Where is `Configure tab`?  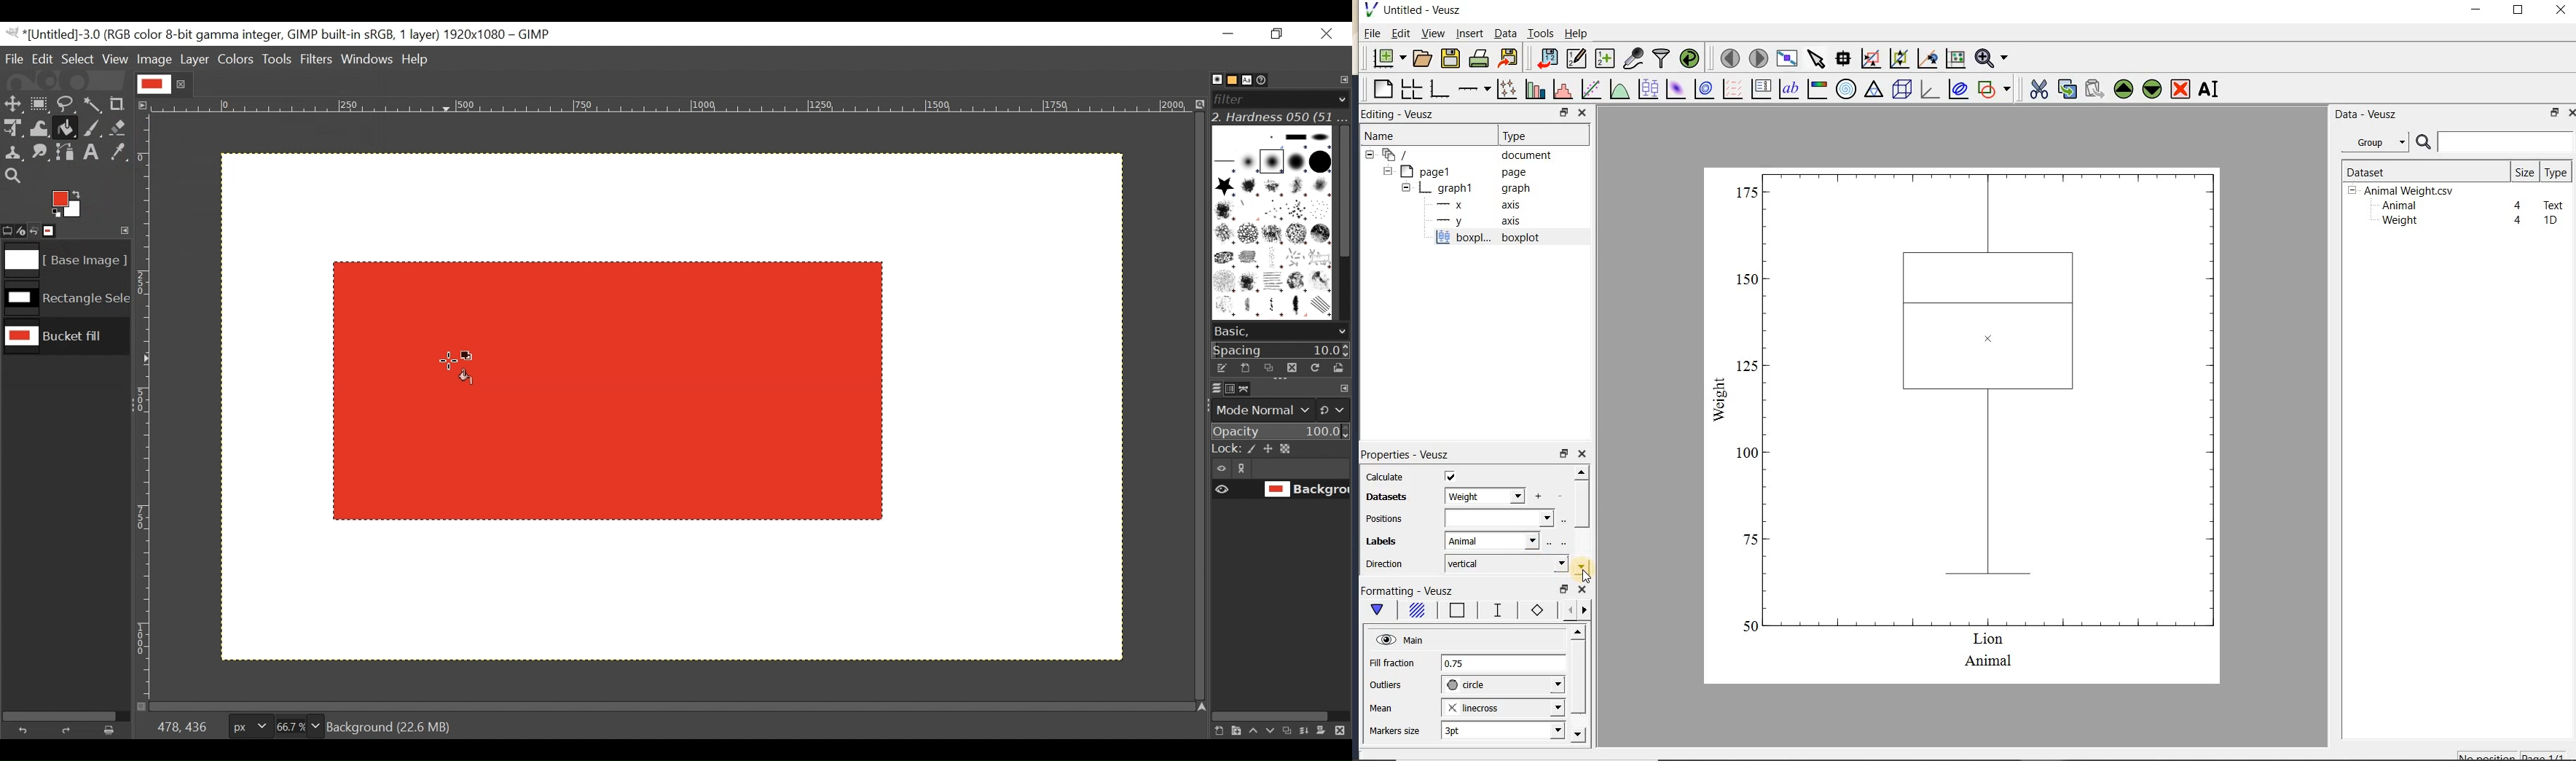 Configure tab is located at coordinates (1342, 80).